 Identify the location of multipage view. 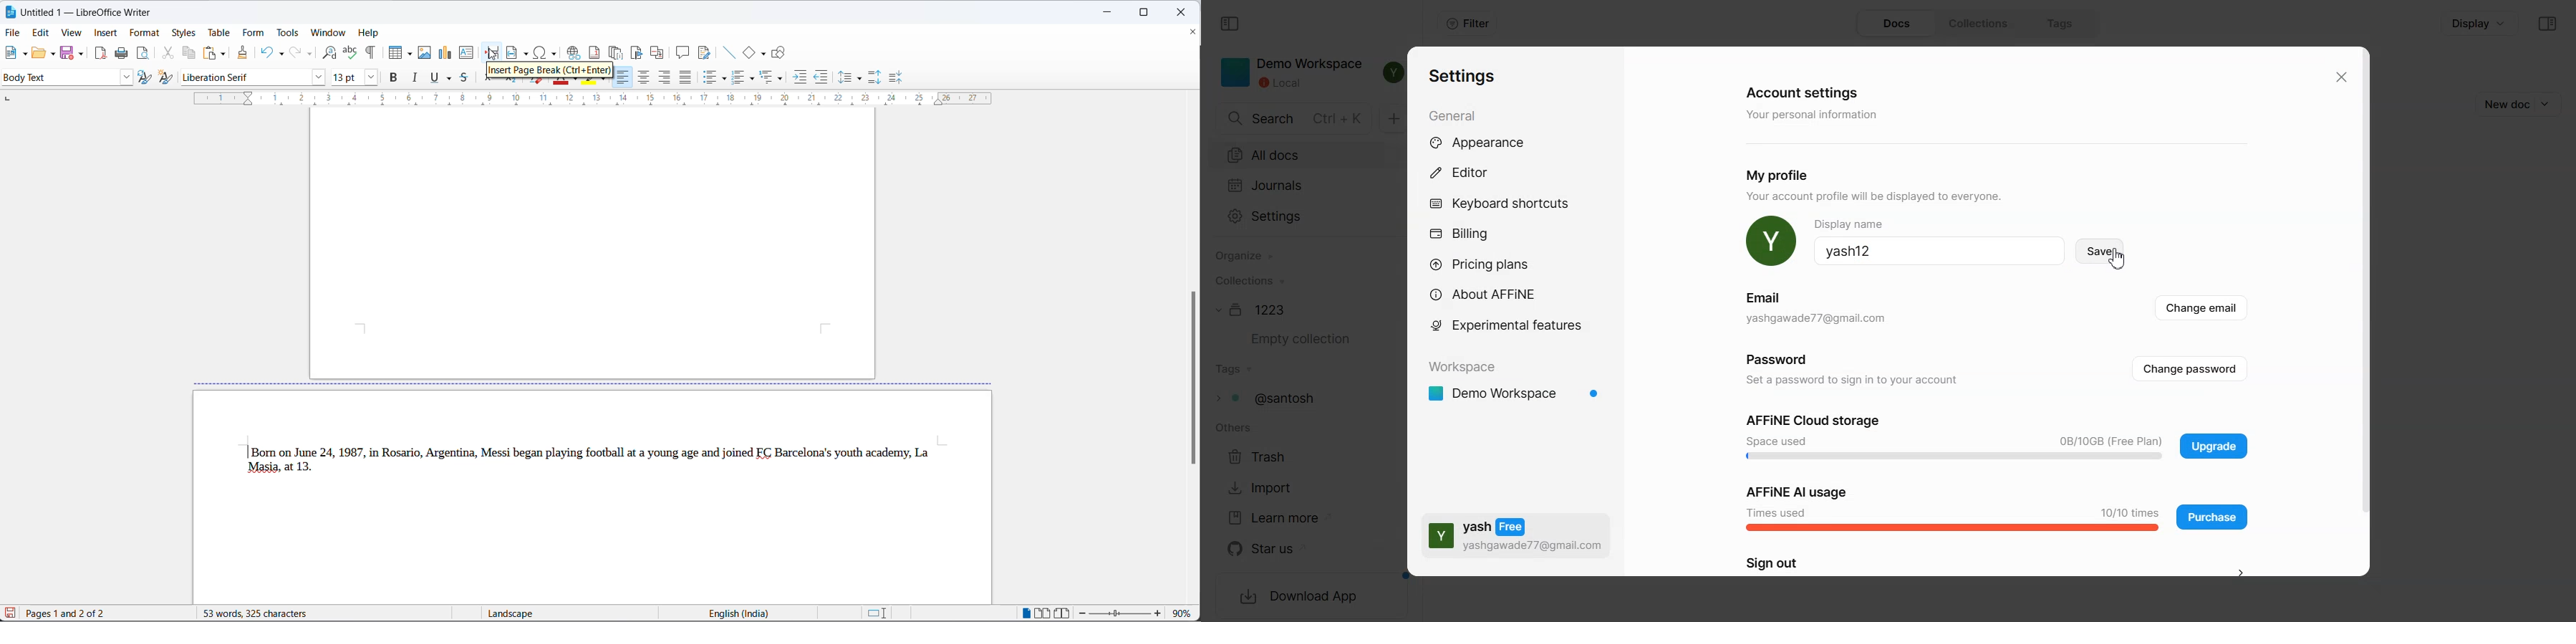
(1043, 613).